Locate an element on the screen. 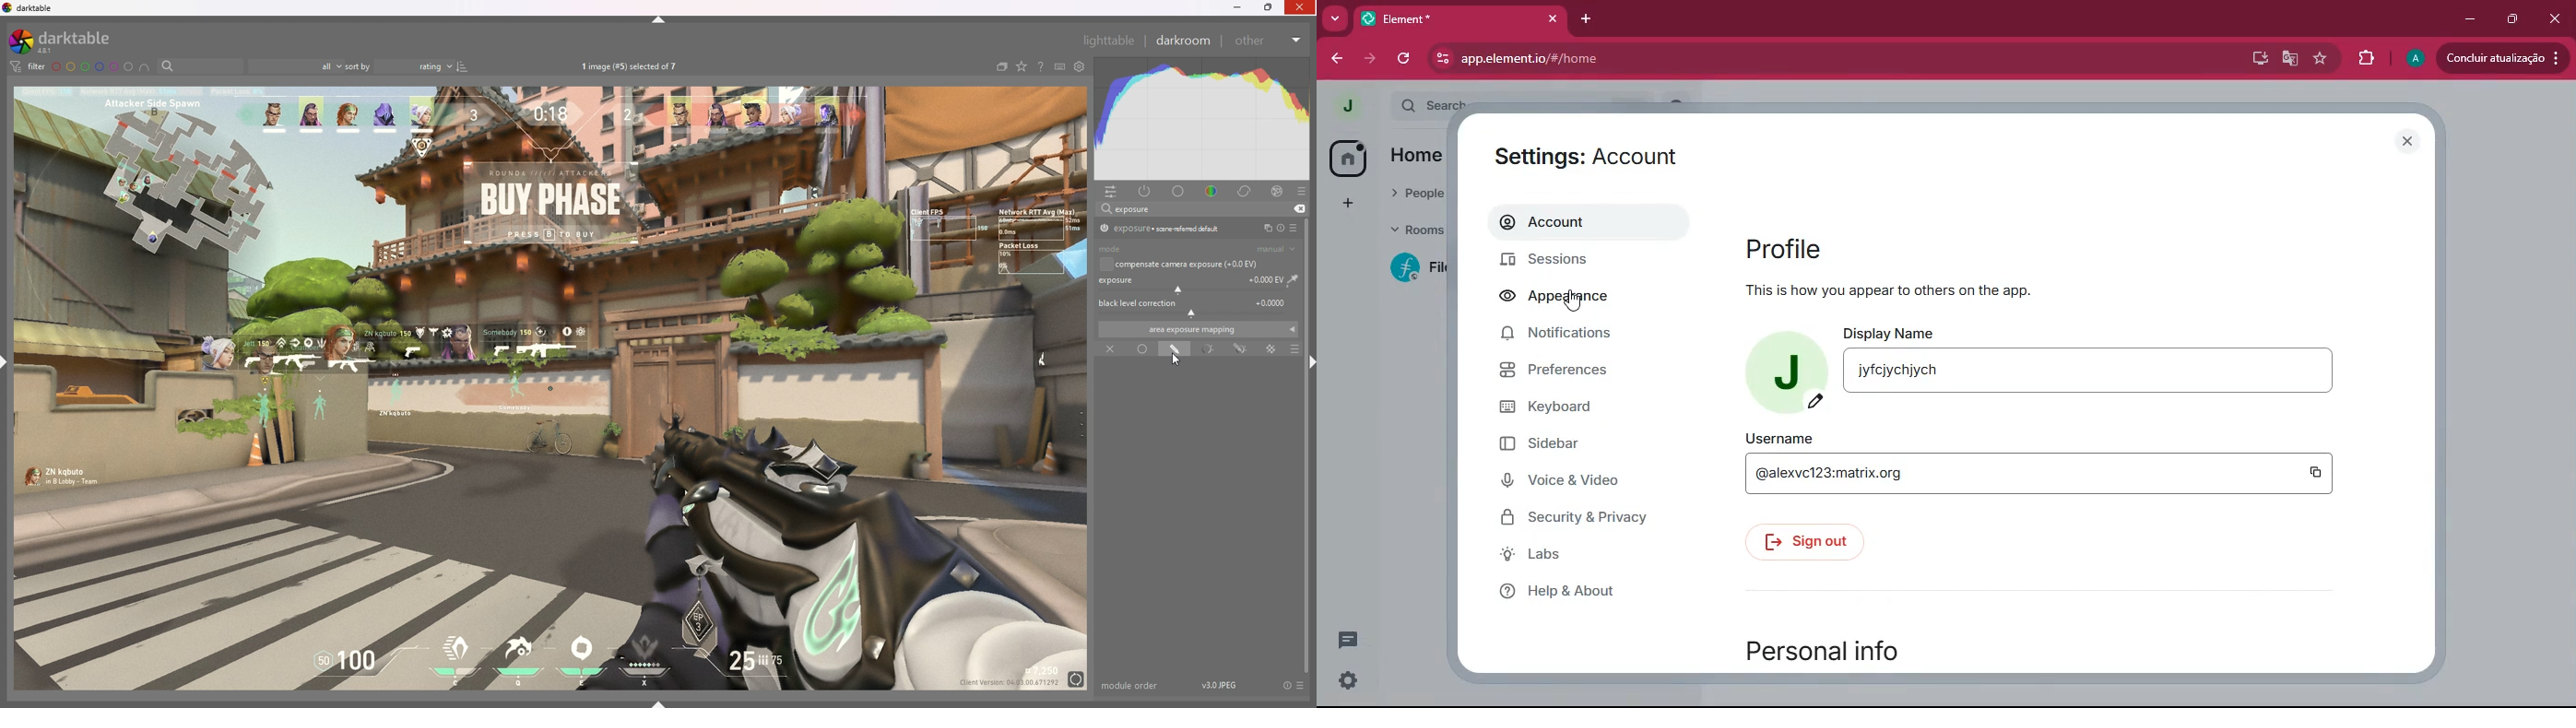  darktable is located at coordinates (30, 8).